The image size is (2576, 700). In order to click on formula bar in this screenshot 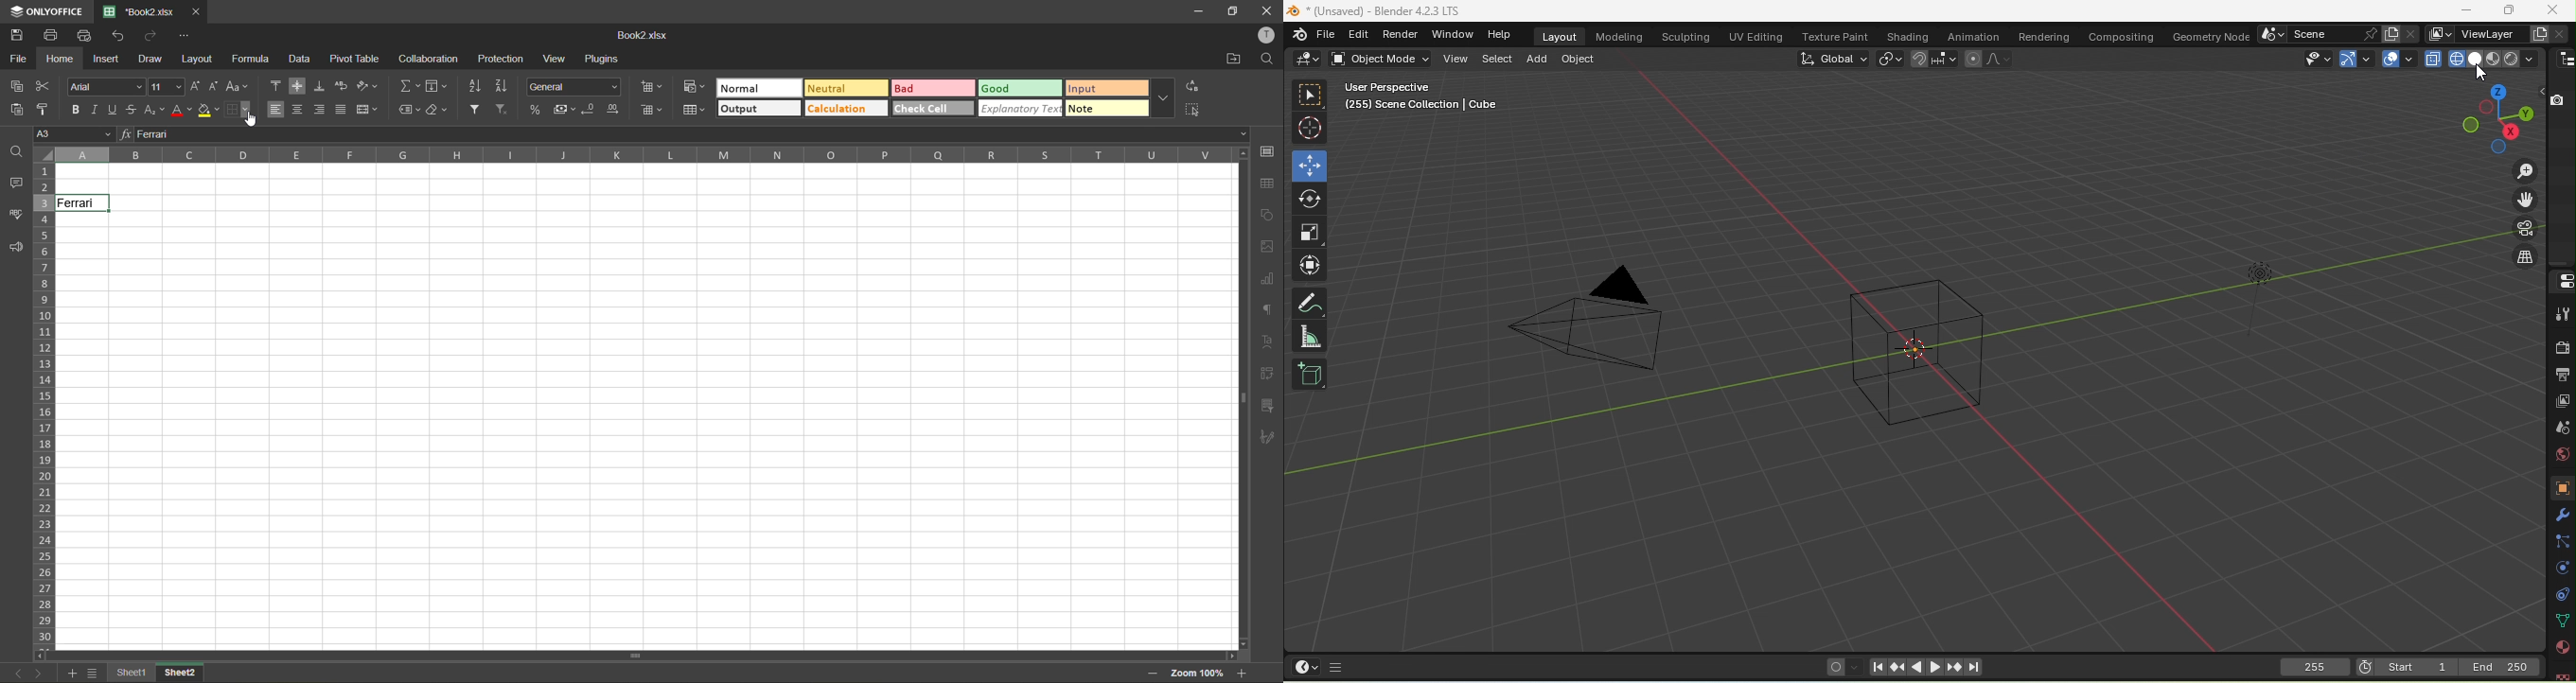, I will do `click(691, 134)`.